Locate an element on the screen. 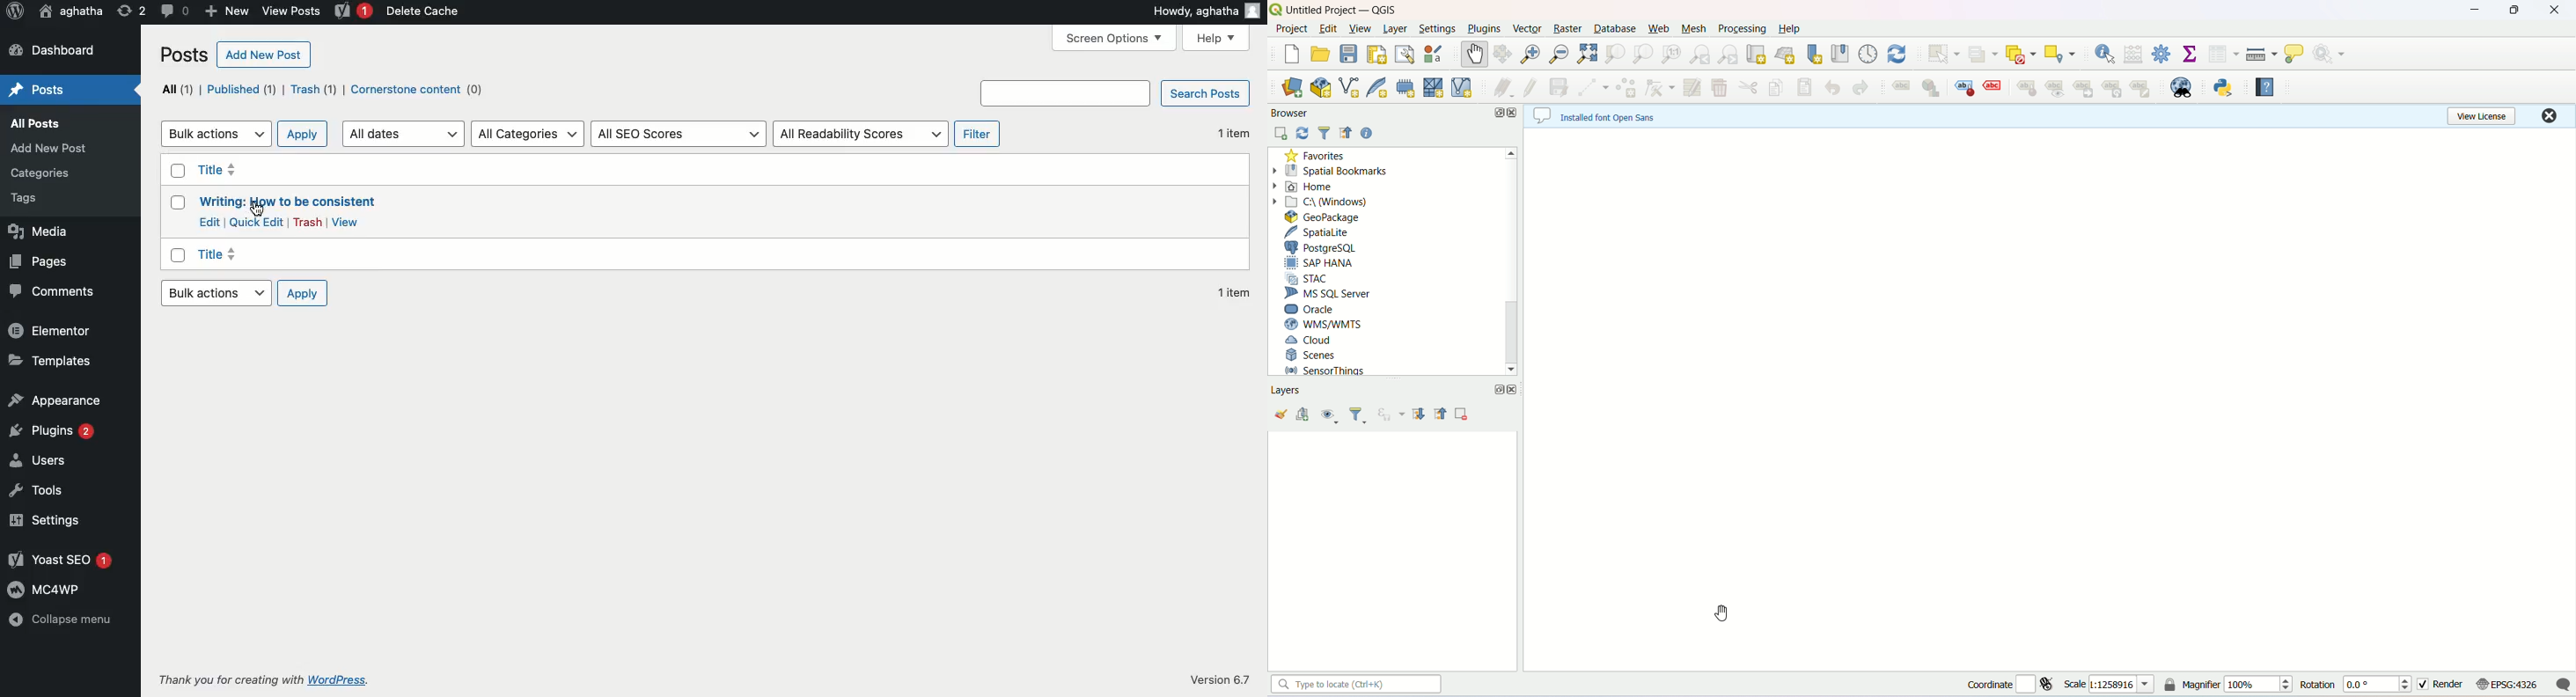  new map view is located at coordinates (1759, 54).